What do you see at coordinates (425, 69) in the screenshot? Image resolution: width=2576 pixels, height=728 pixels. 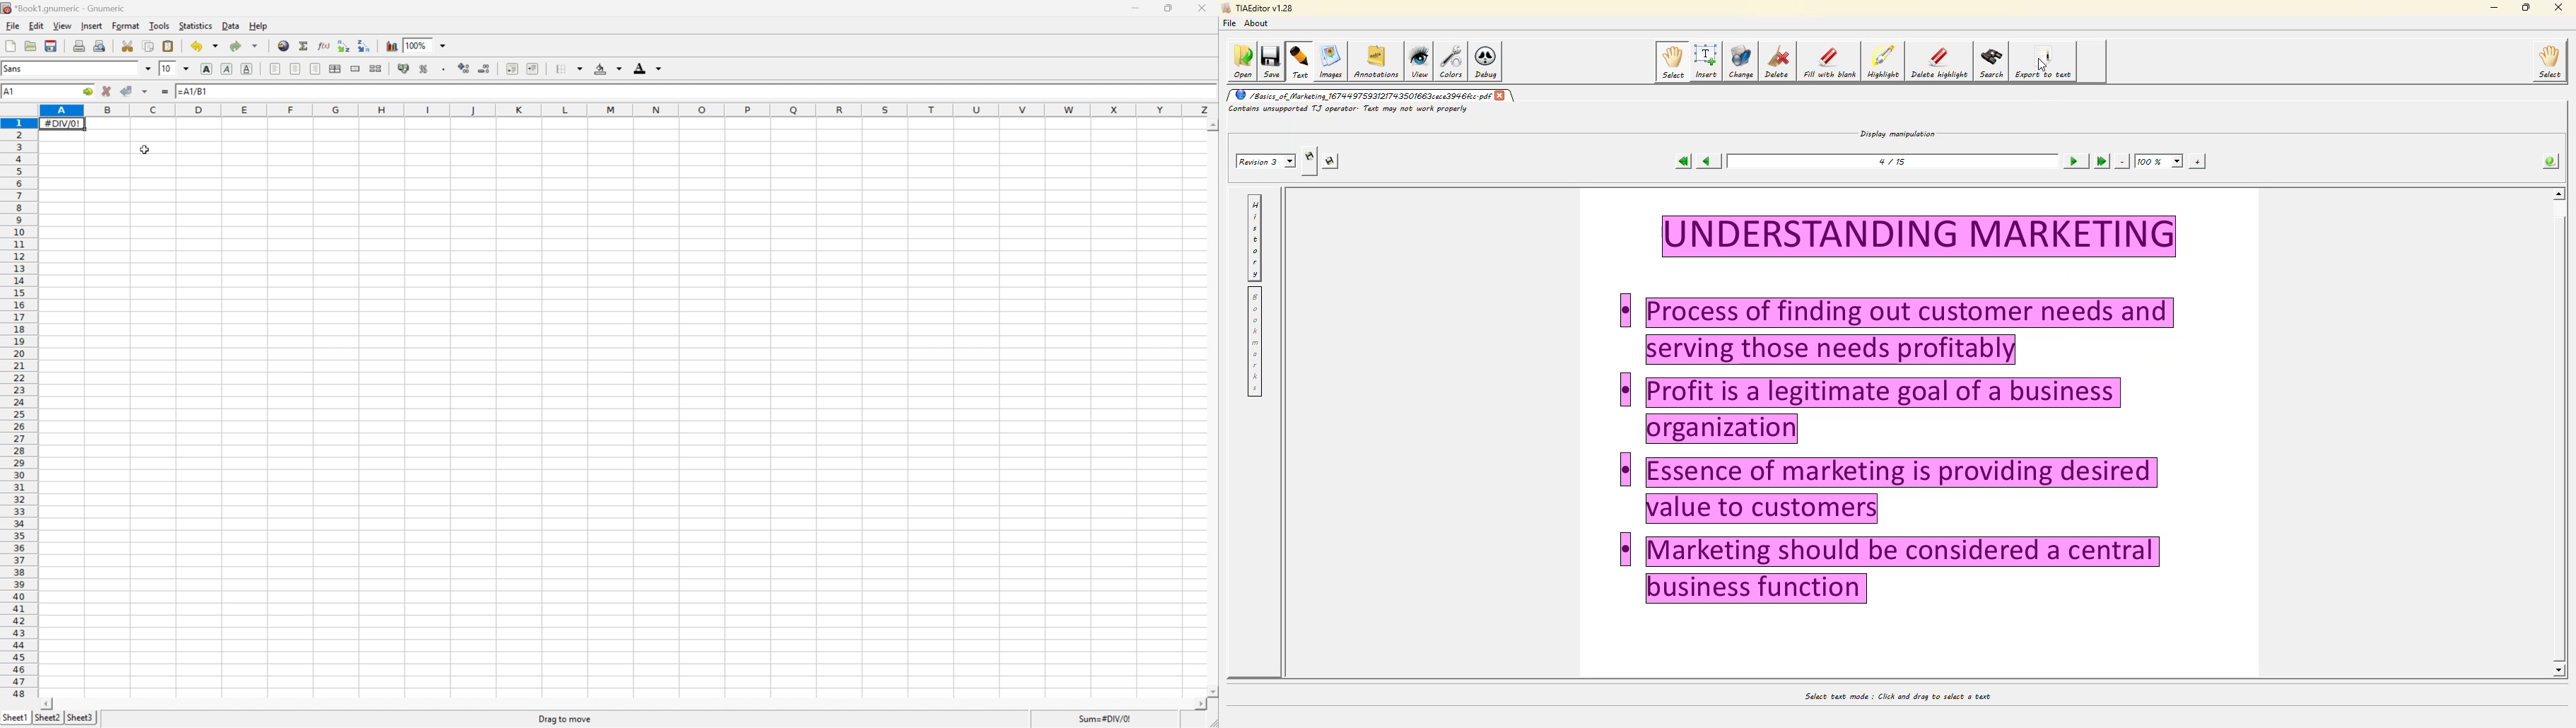 I see `Format the selection as percentage` at bounding box center [425, 69].